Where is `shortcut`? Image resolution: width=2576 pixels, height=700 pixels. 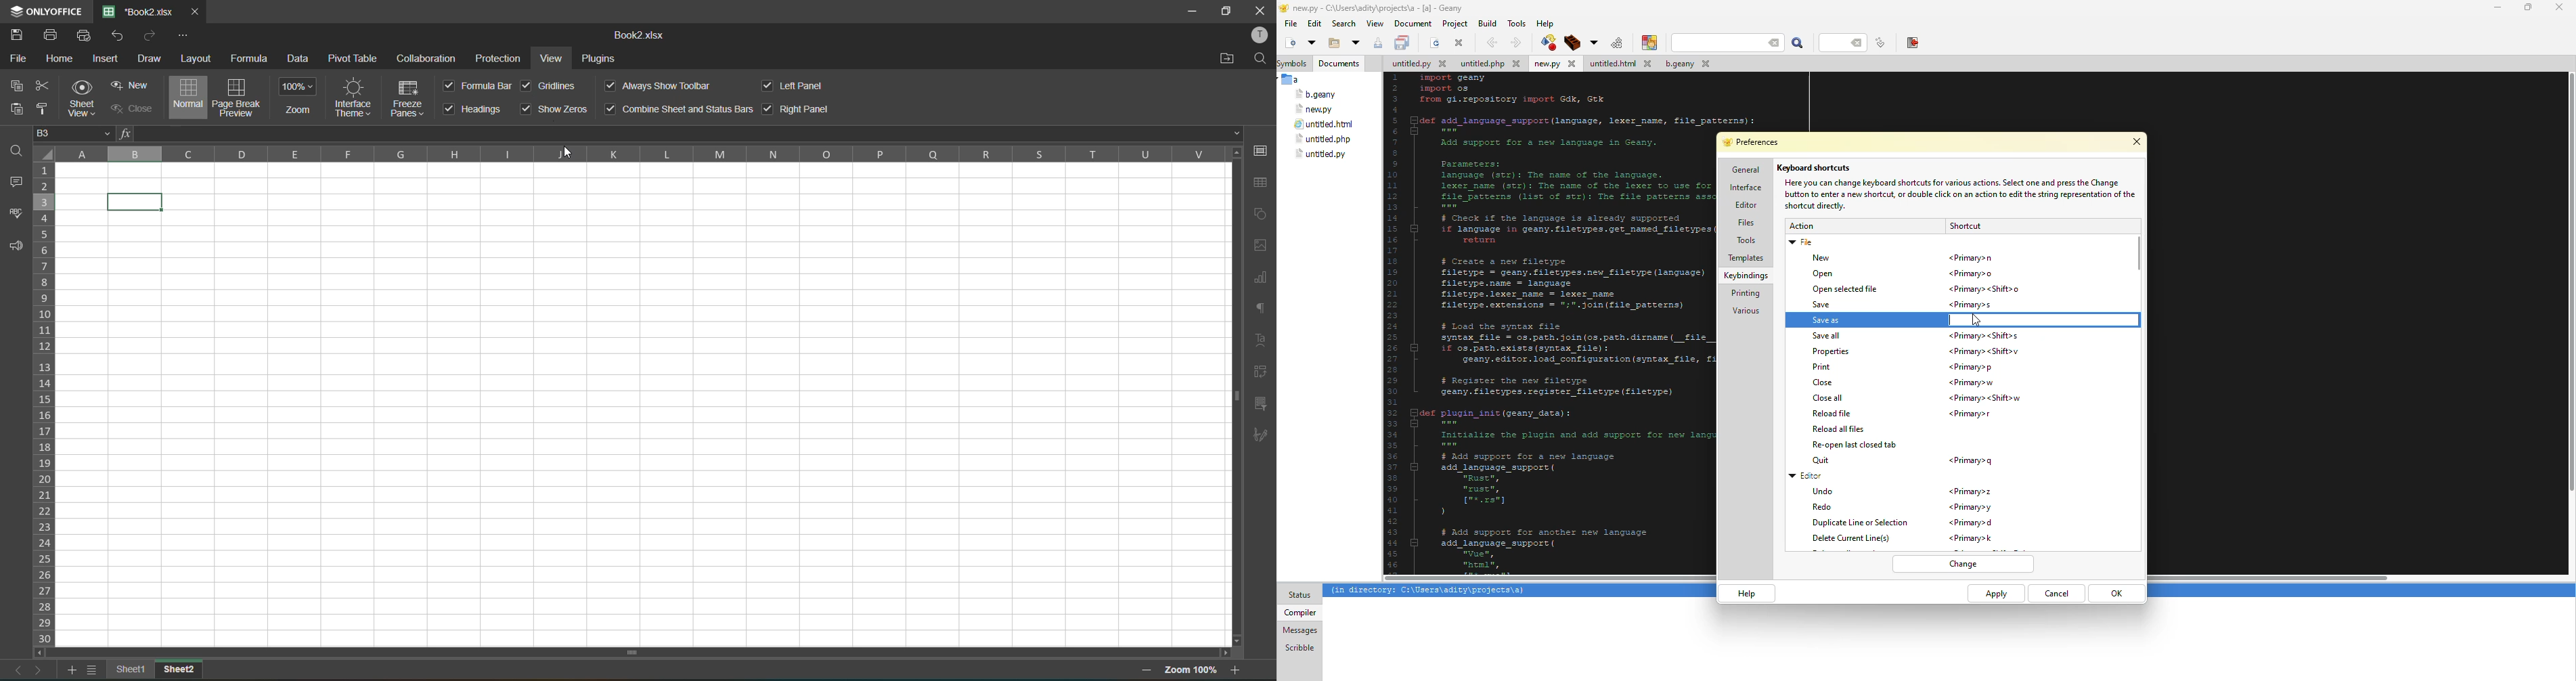
shortcut is located at coordinates (1985, 291).